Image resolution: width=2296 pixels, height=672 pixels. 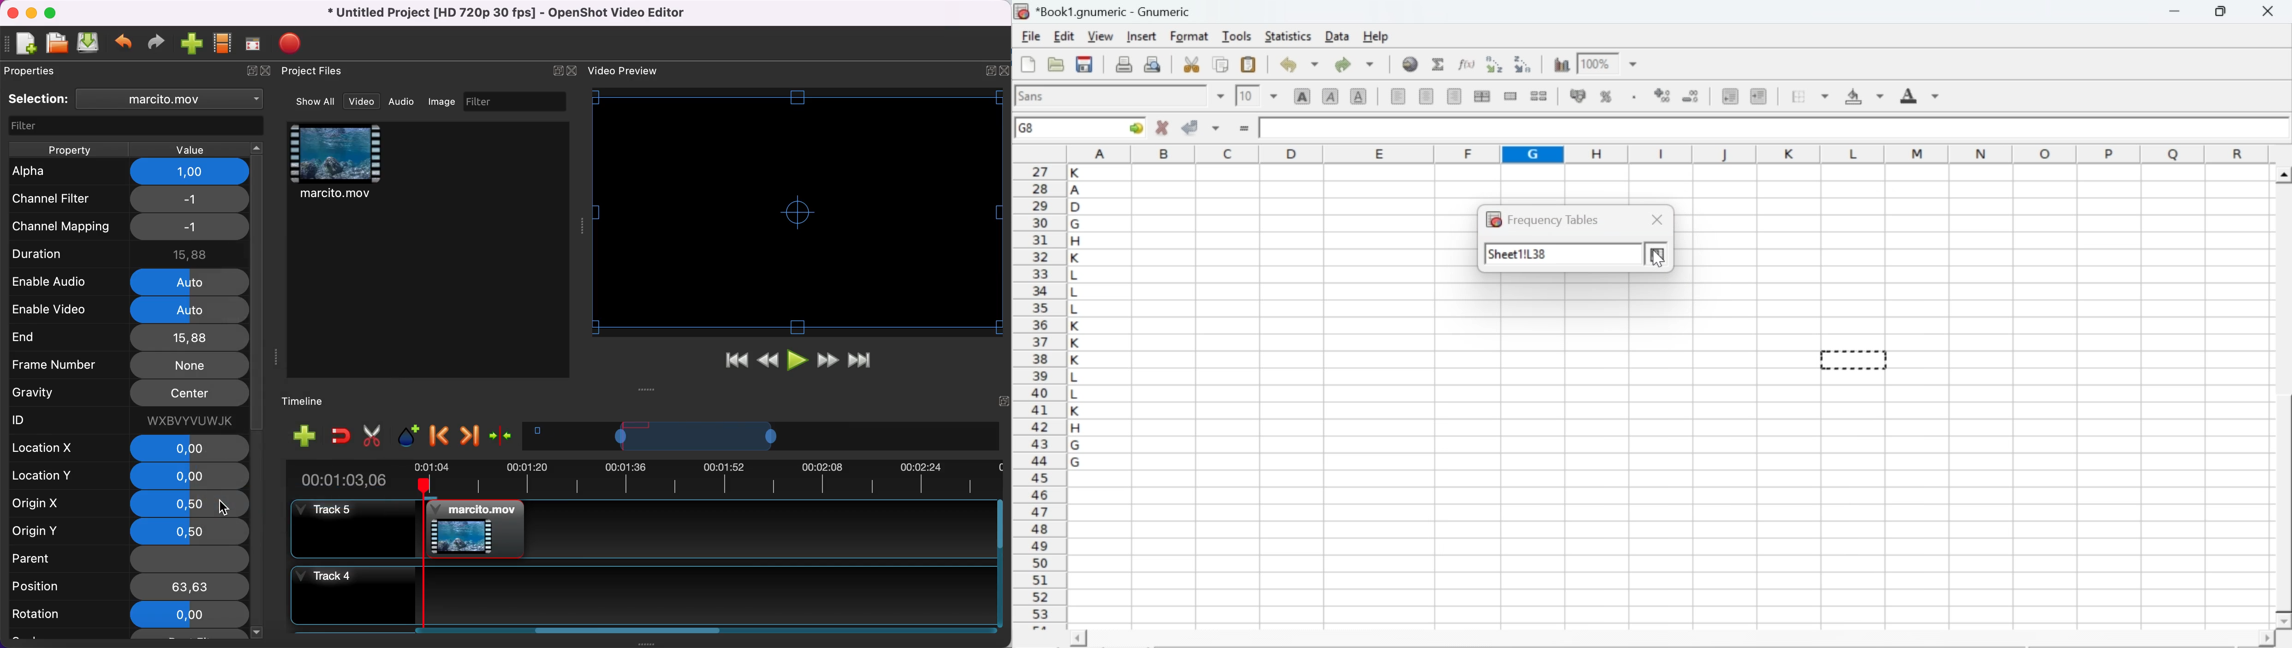 What do you see at coordinates (1578, 95) in the screenshot?
I see `format selection as accounting` at bounding box center [1578, 95].